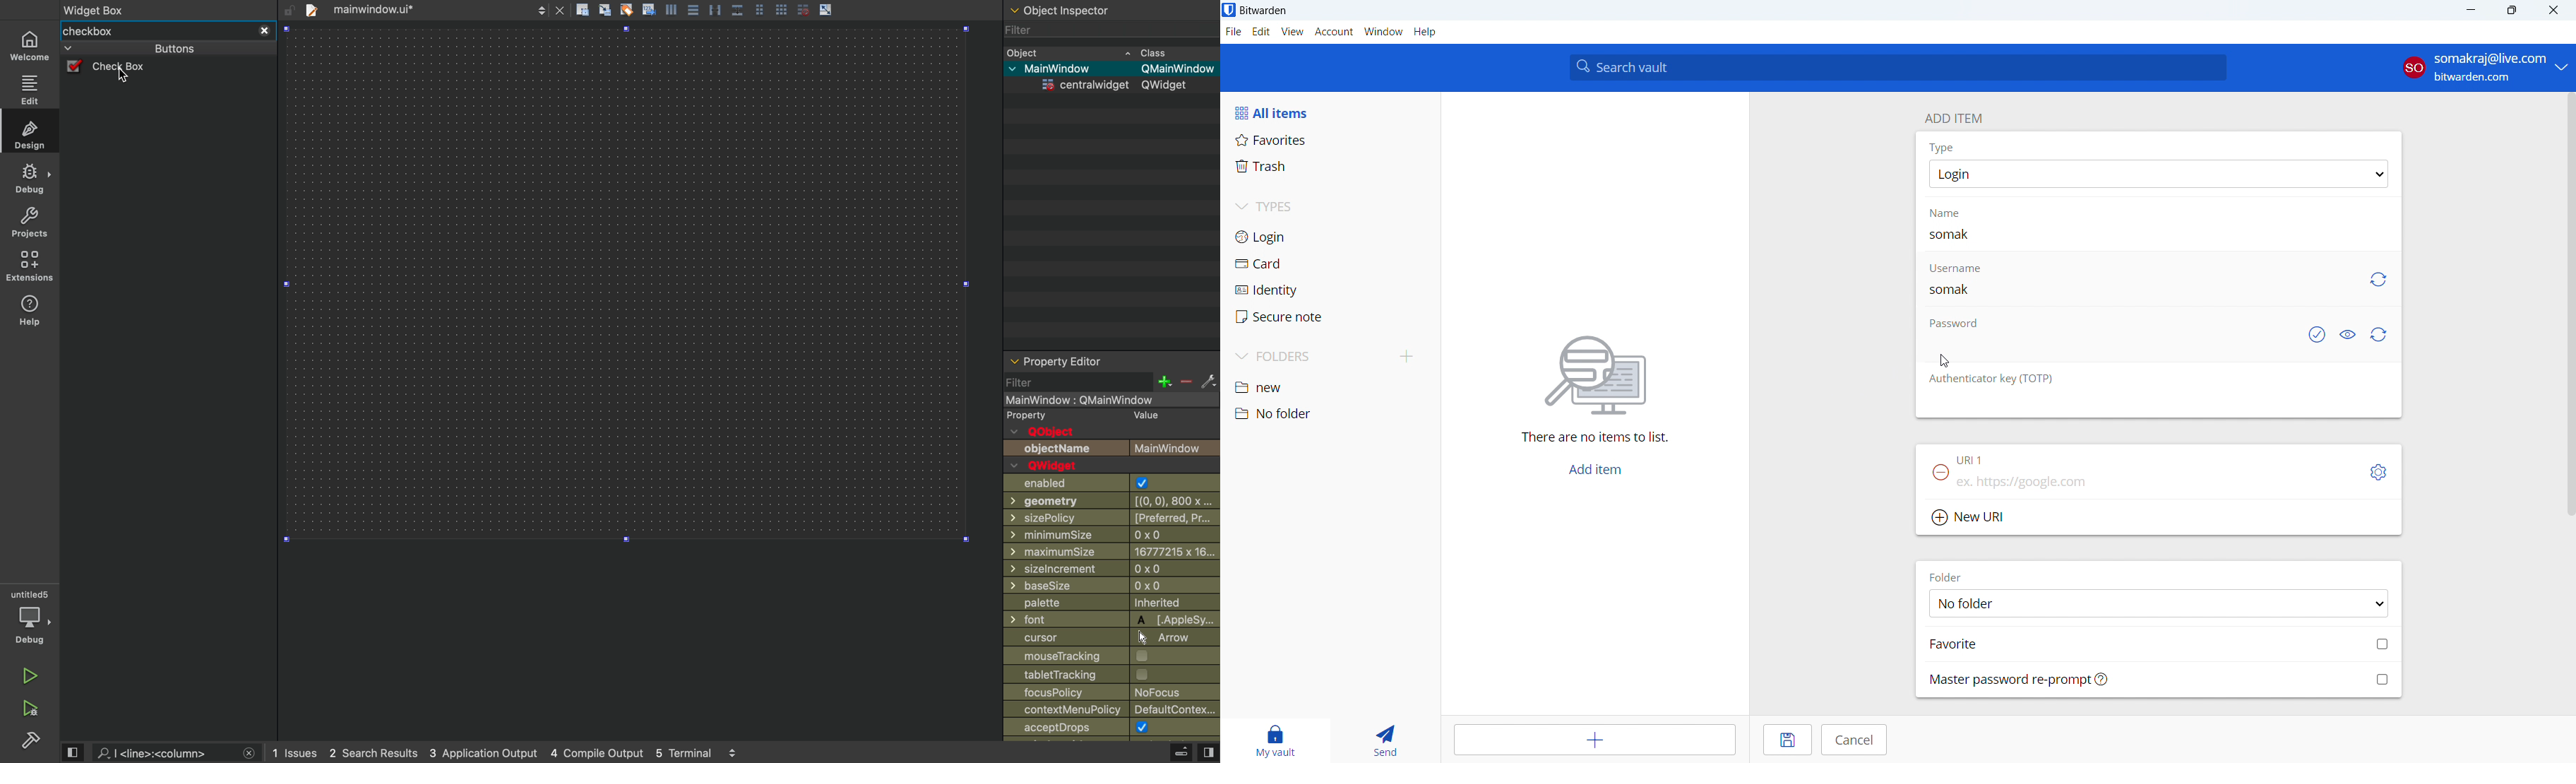  Describe the element at coordinates (694, 9) in the screenshot. I see `align center` at that location.